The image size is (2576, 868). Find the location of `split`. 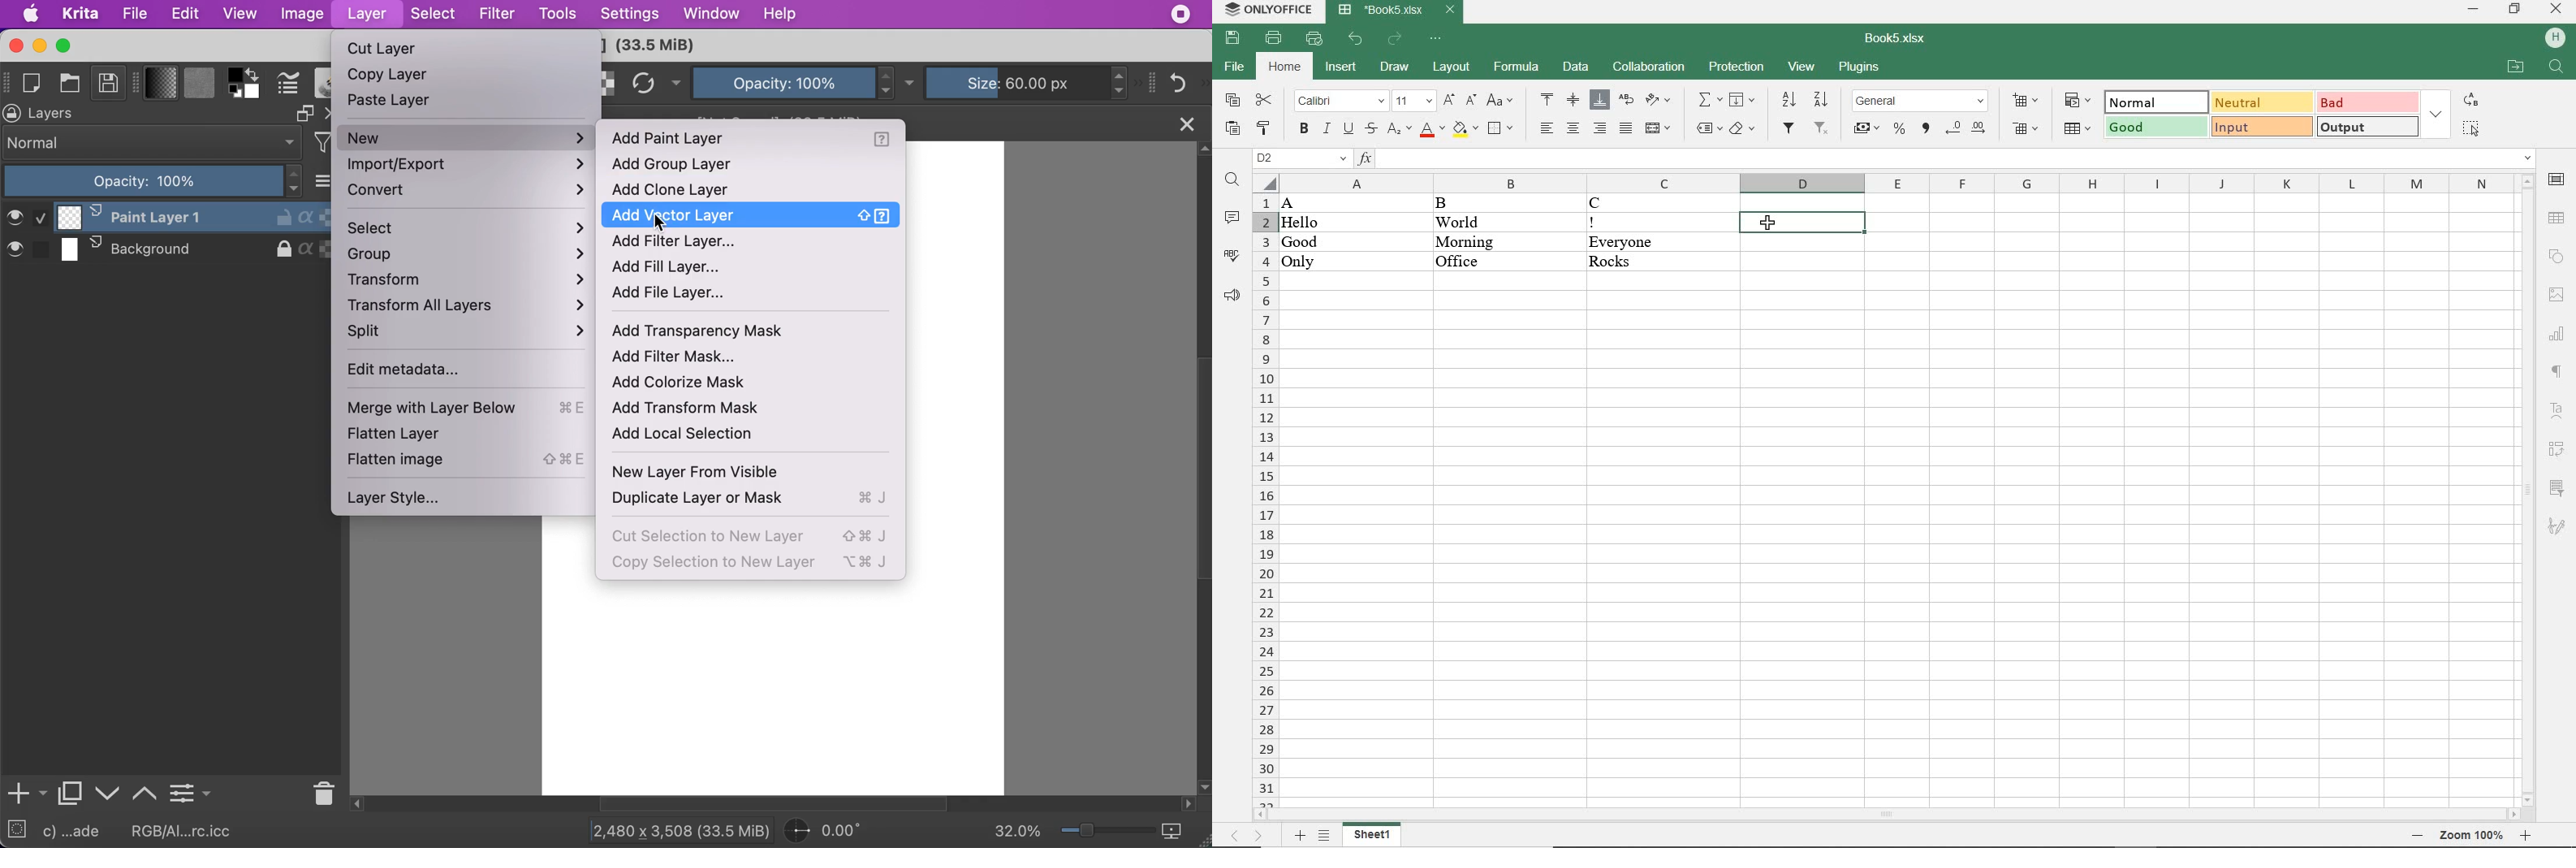

split is located at coordinates (467, 335).